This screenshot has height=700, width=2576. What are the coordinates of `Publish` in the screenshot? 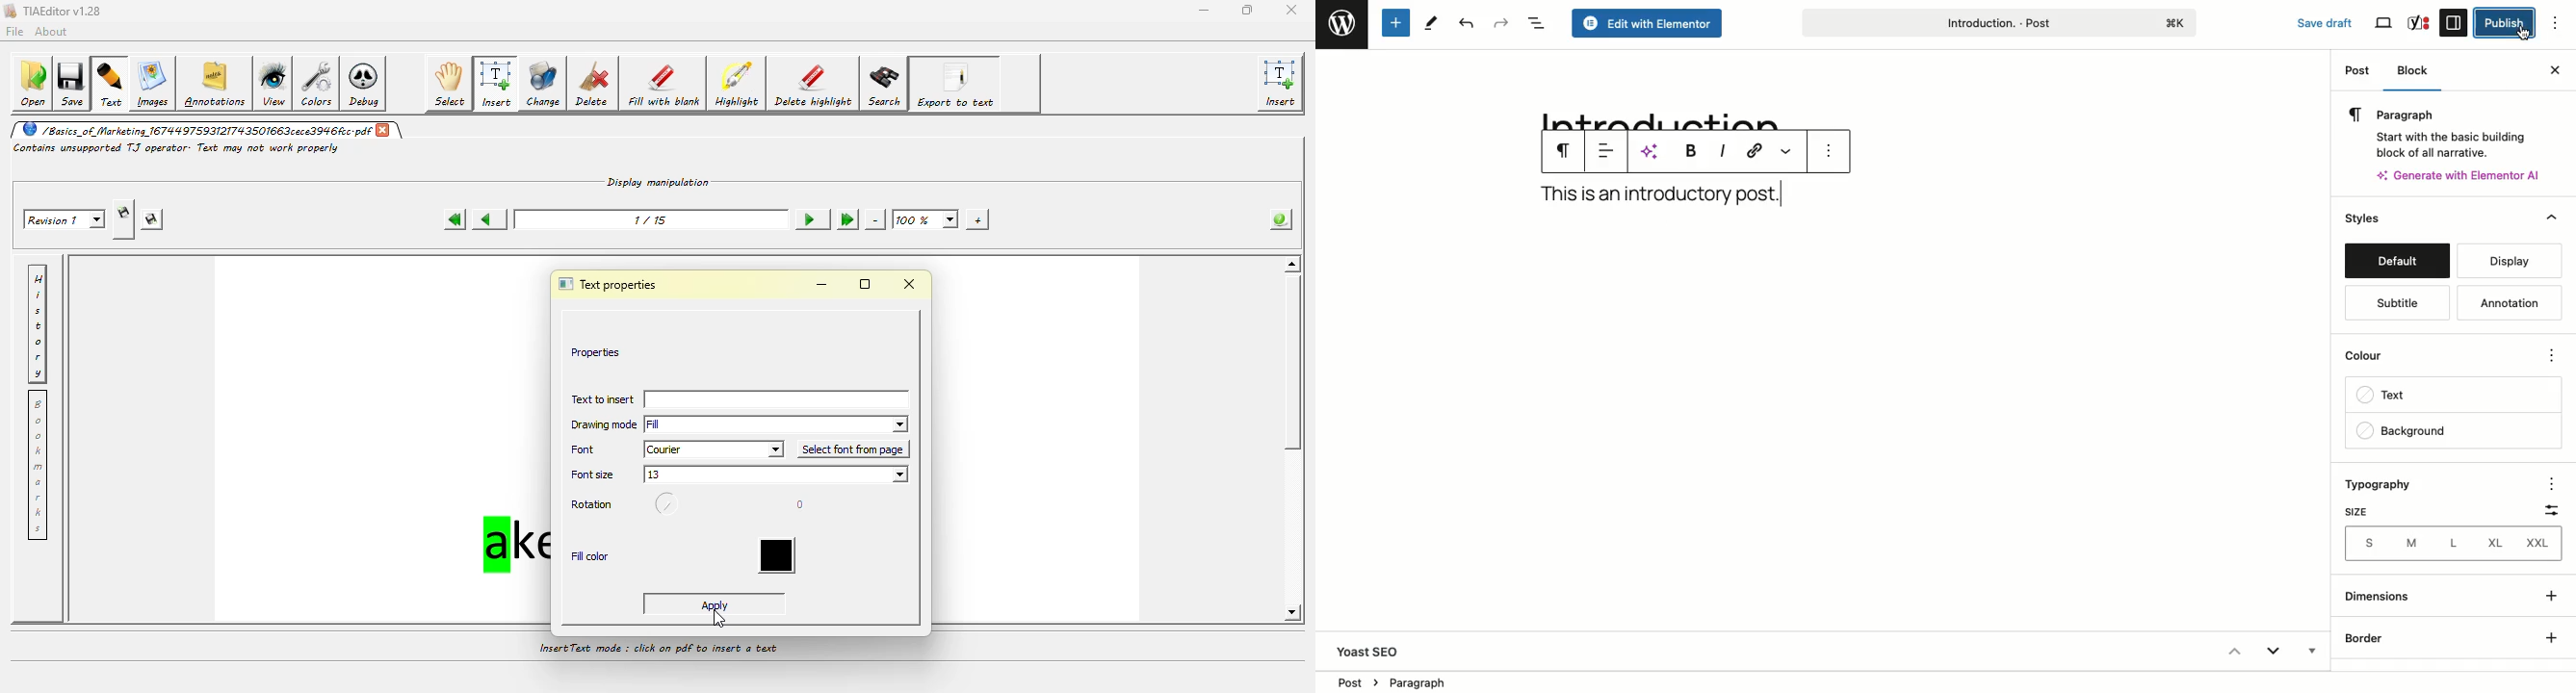 It's located at (2503, 23).